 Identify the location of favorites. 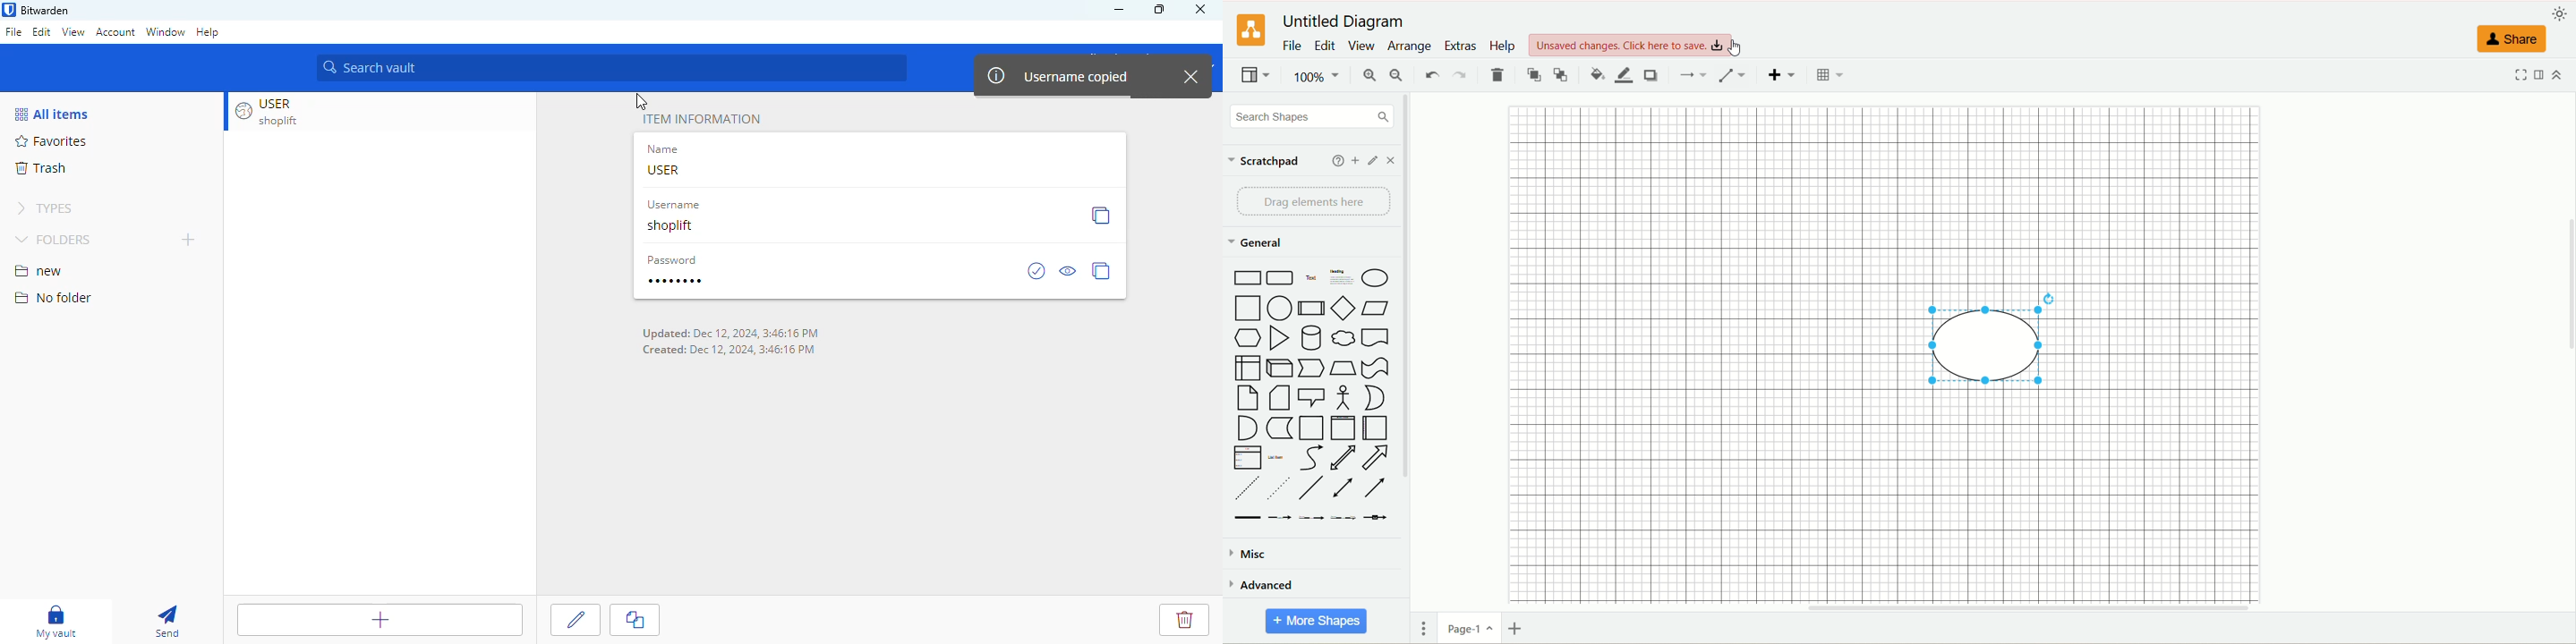
(54, 141).